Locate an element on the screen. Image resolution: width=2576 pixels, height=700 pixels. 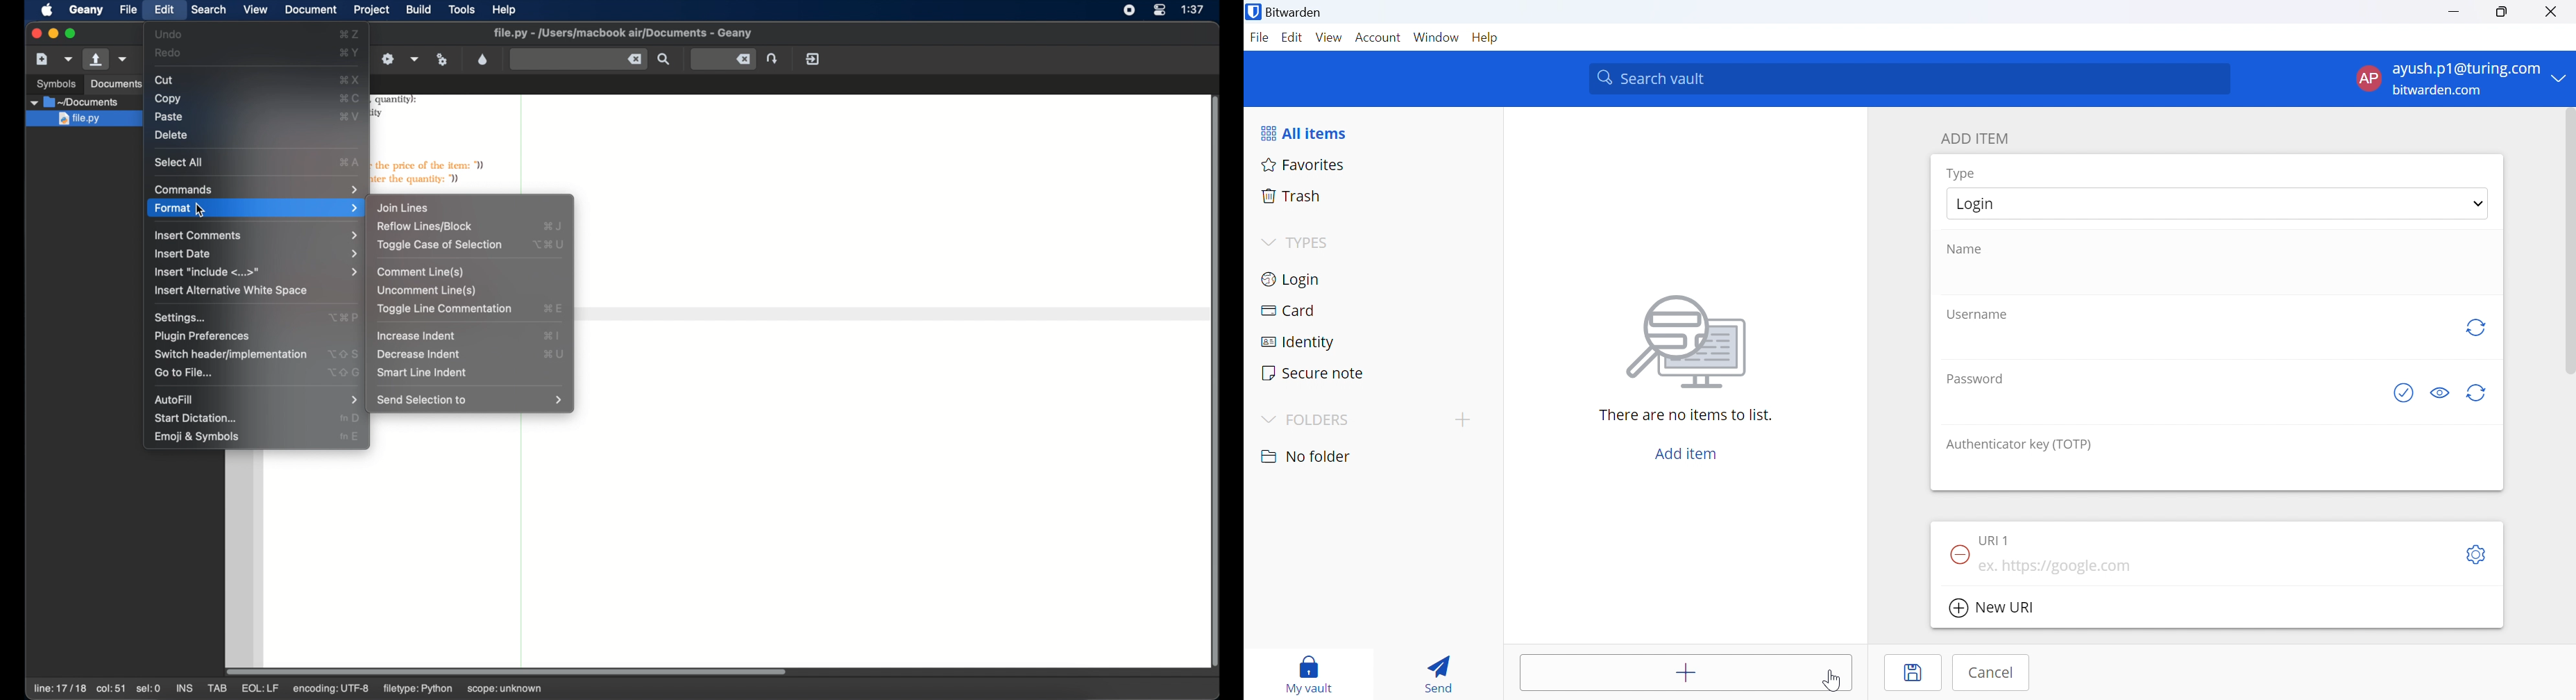
FOLDERS is located at coordinates (1325, 420).